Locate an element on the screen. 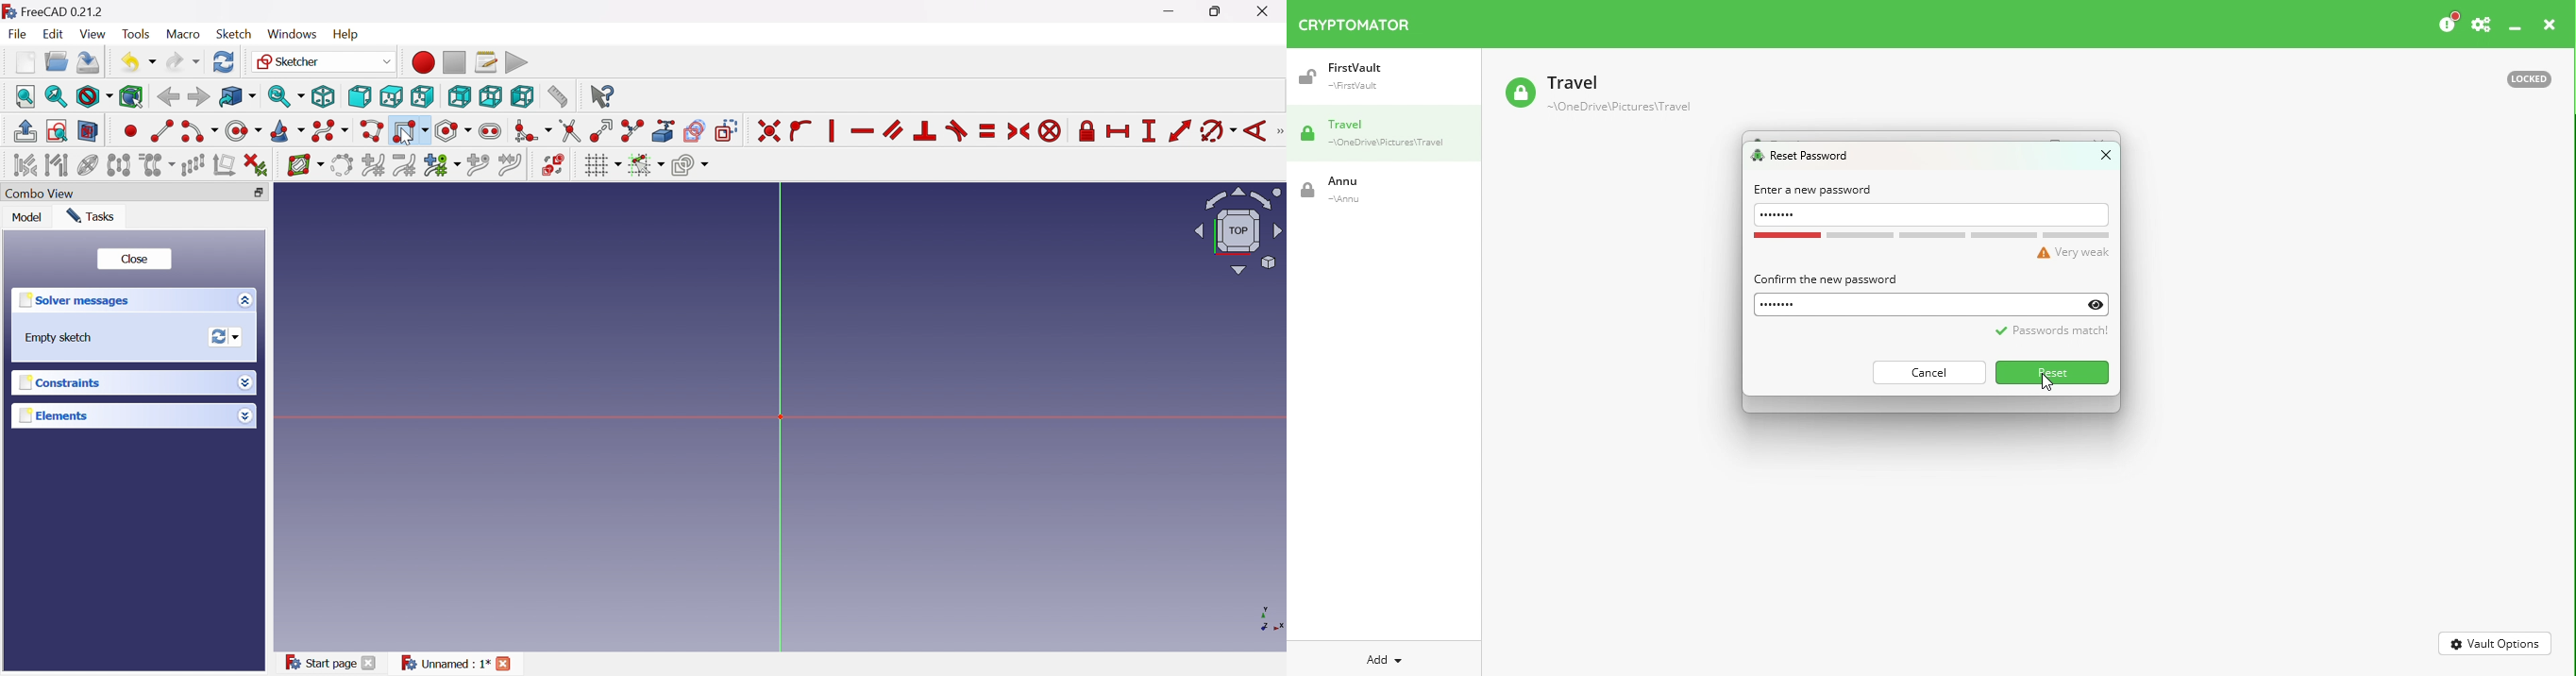 This screenshot has width=2576, height=700. Select associated geometry is located at coordinates (57, 164).